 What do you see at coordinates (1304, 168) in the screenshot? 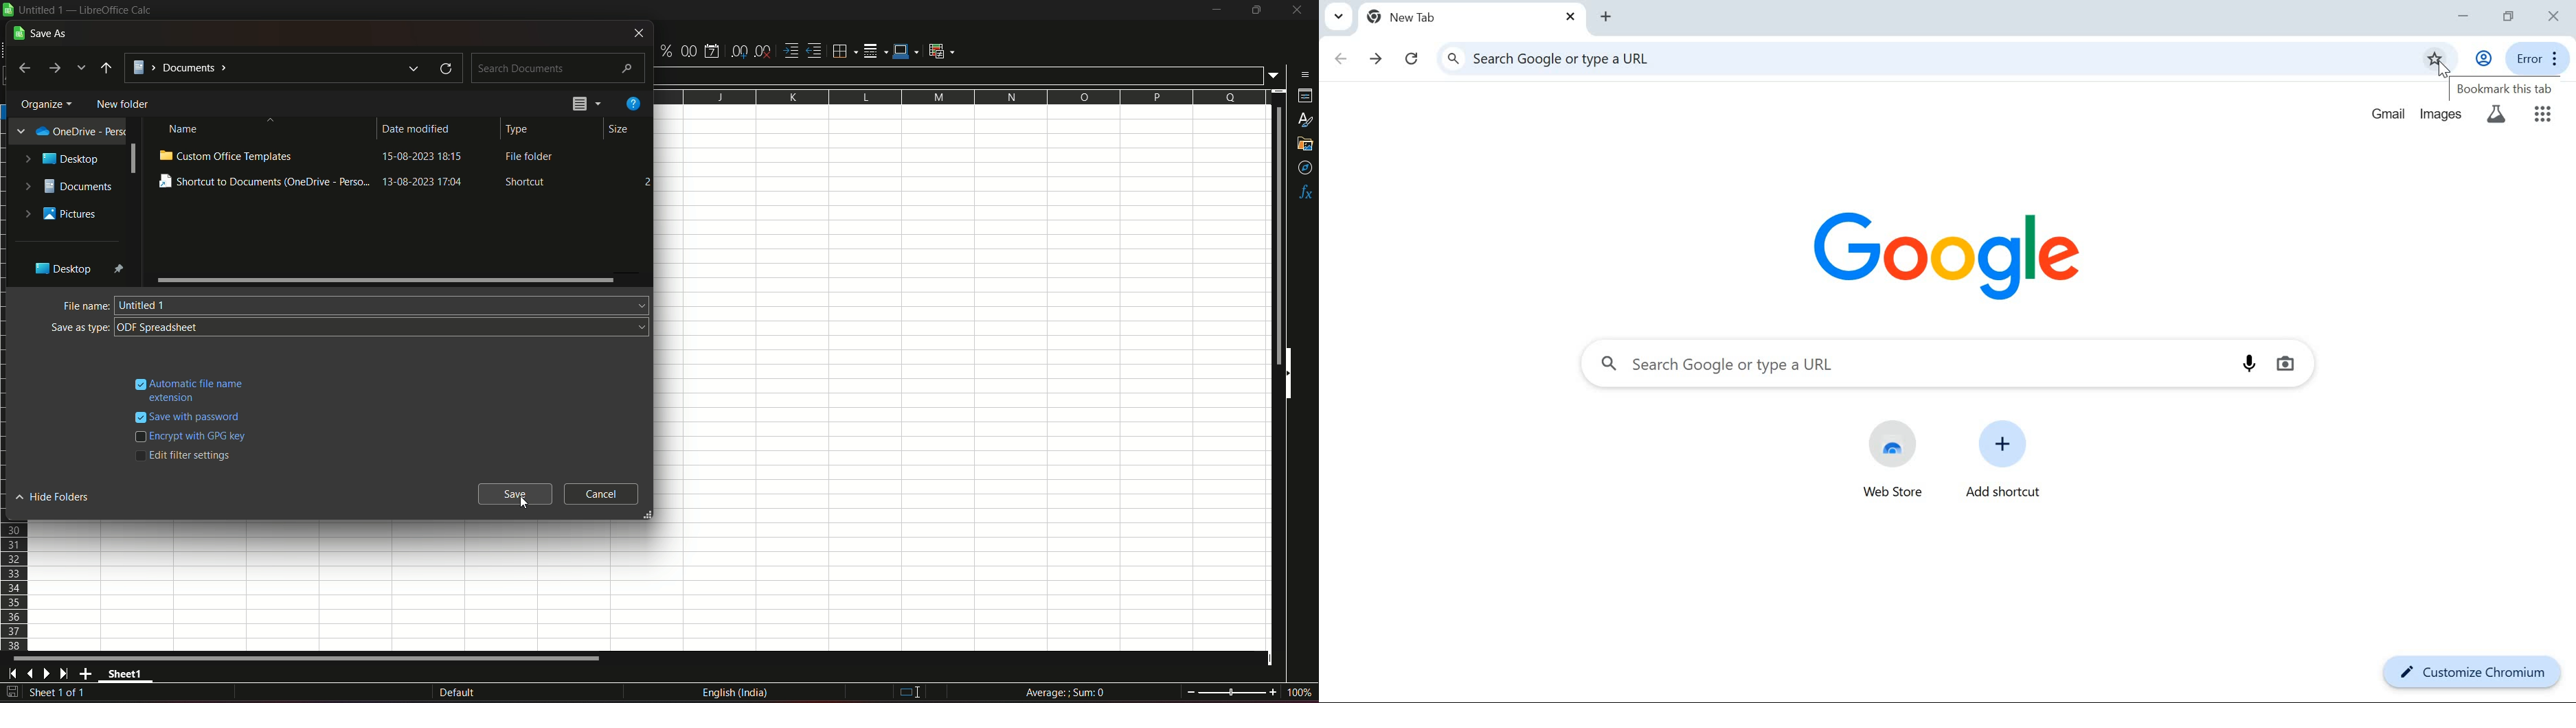
I see `navigator` at bounding box center [1304, 168].